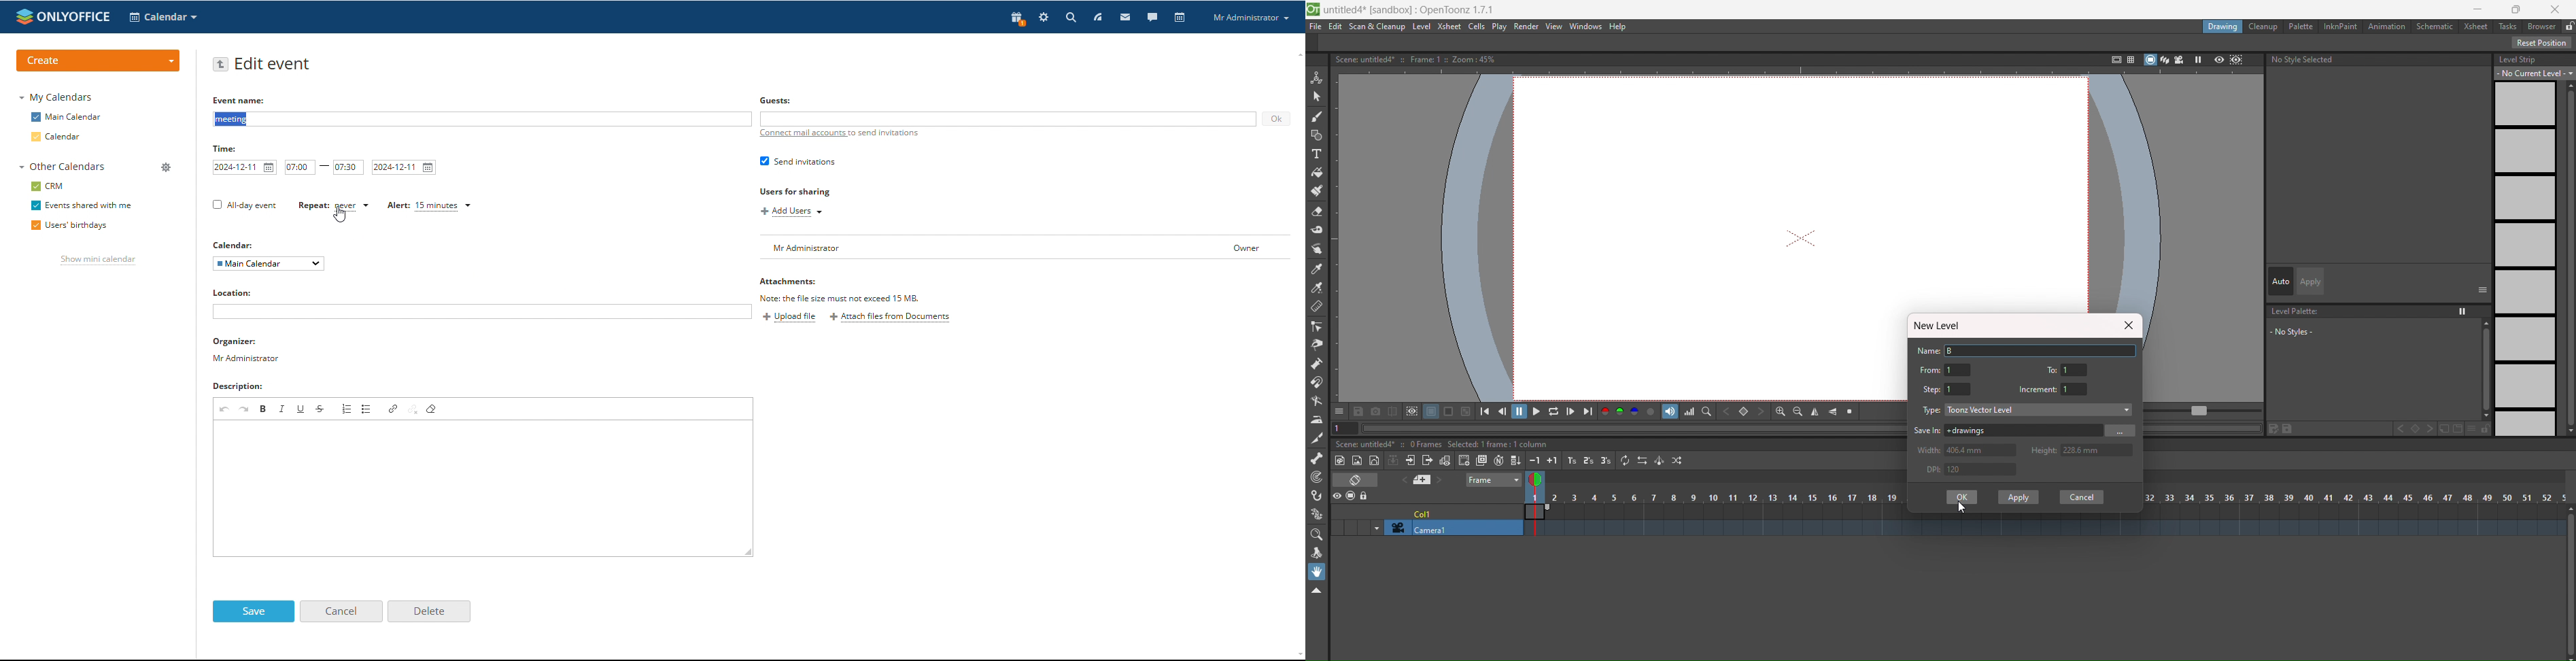 This screenshot has width=2576, height=672. I want to click on mail, so click(1126, 17).